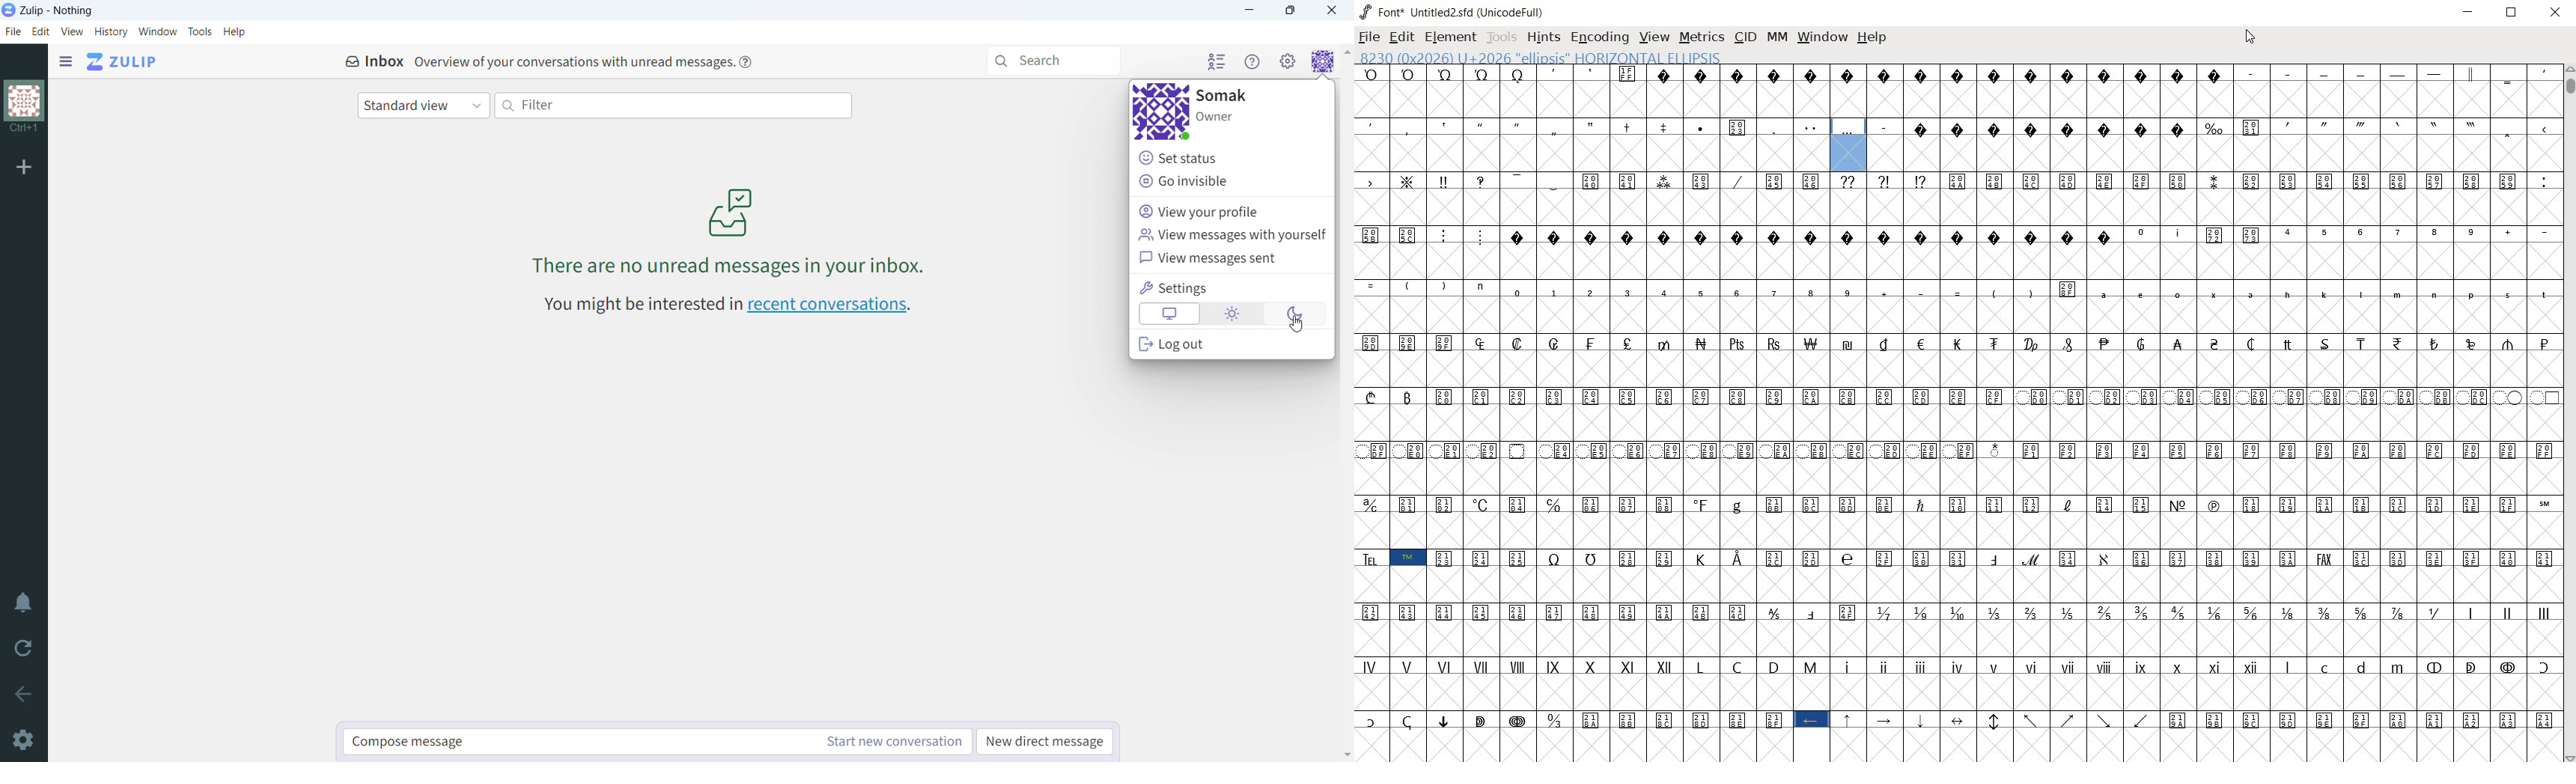 The image size is (2576, 784). What do you see at coordinates (1233, 288) in the screenshot?
I see `settings` at bounding box center [1233, 288].